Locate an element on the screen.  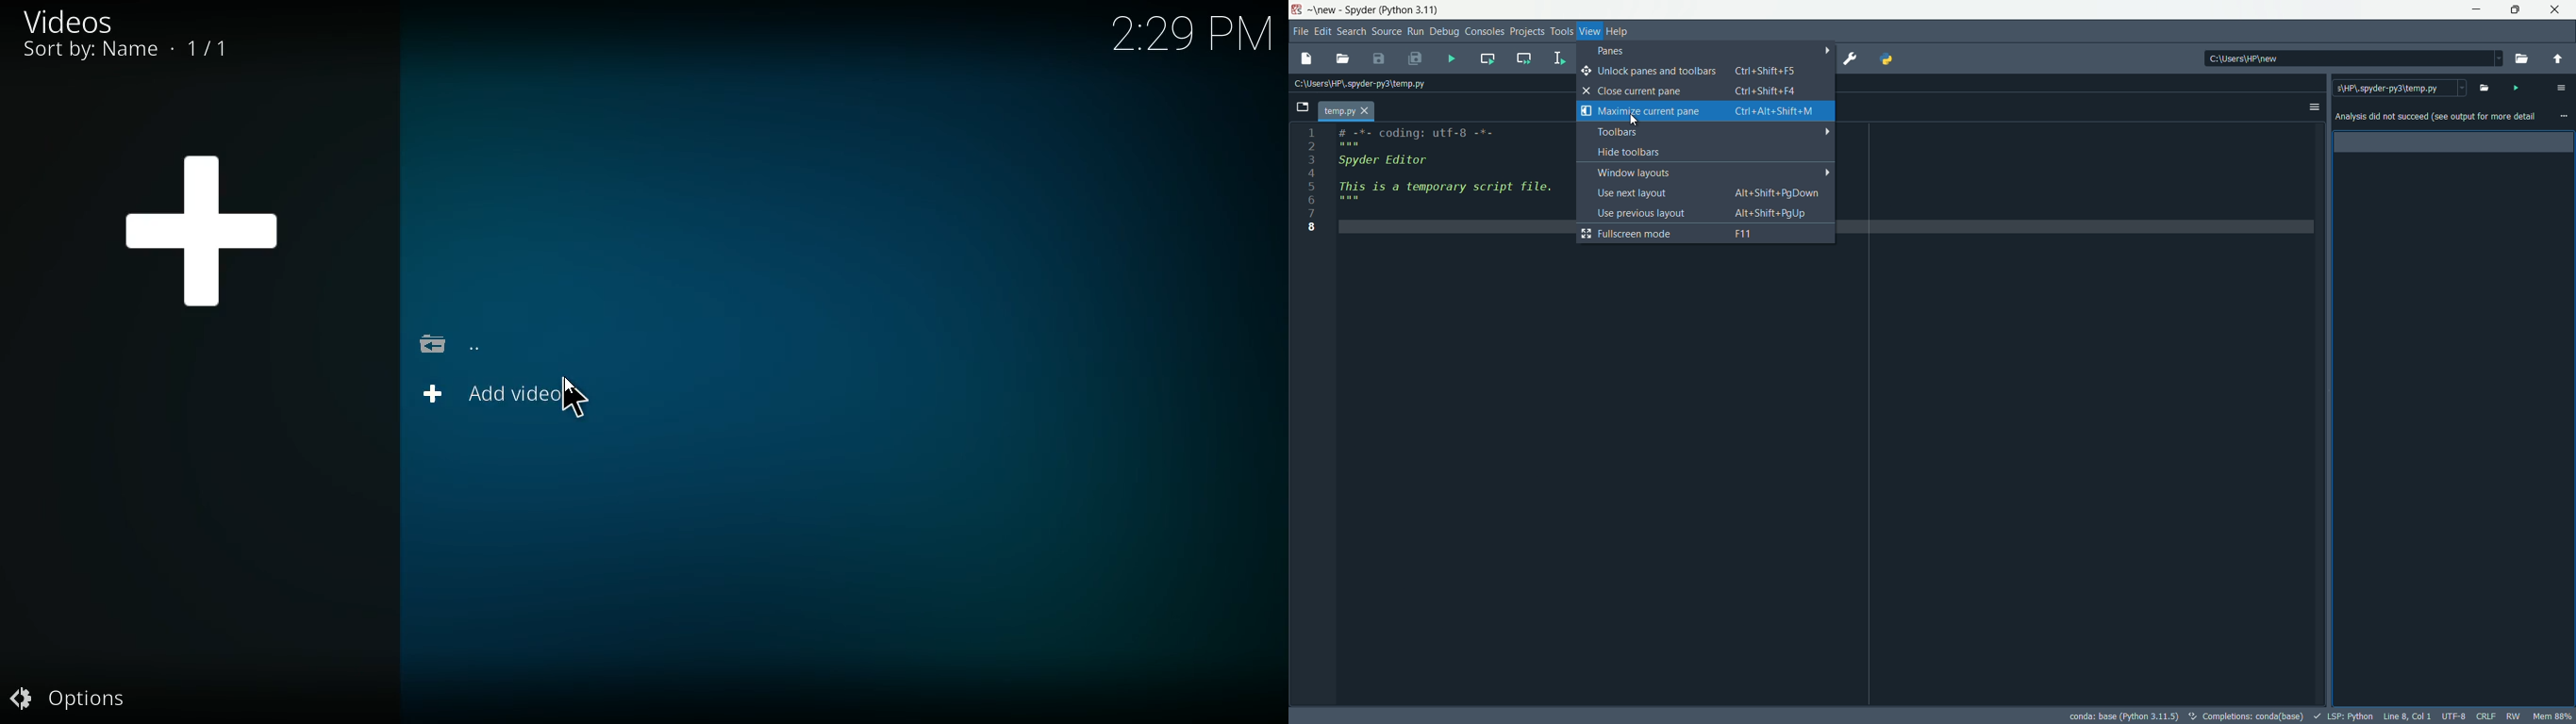
back is located at coordinates (454, 343).